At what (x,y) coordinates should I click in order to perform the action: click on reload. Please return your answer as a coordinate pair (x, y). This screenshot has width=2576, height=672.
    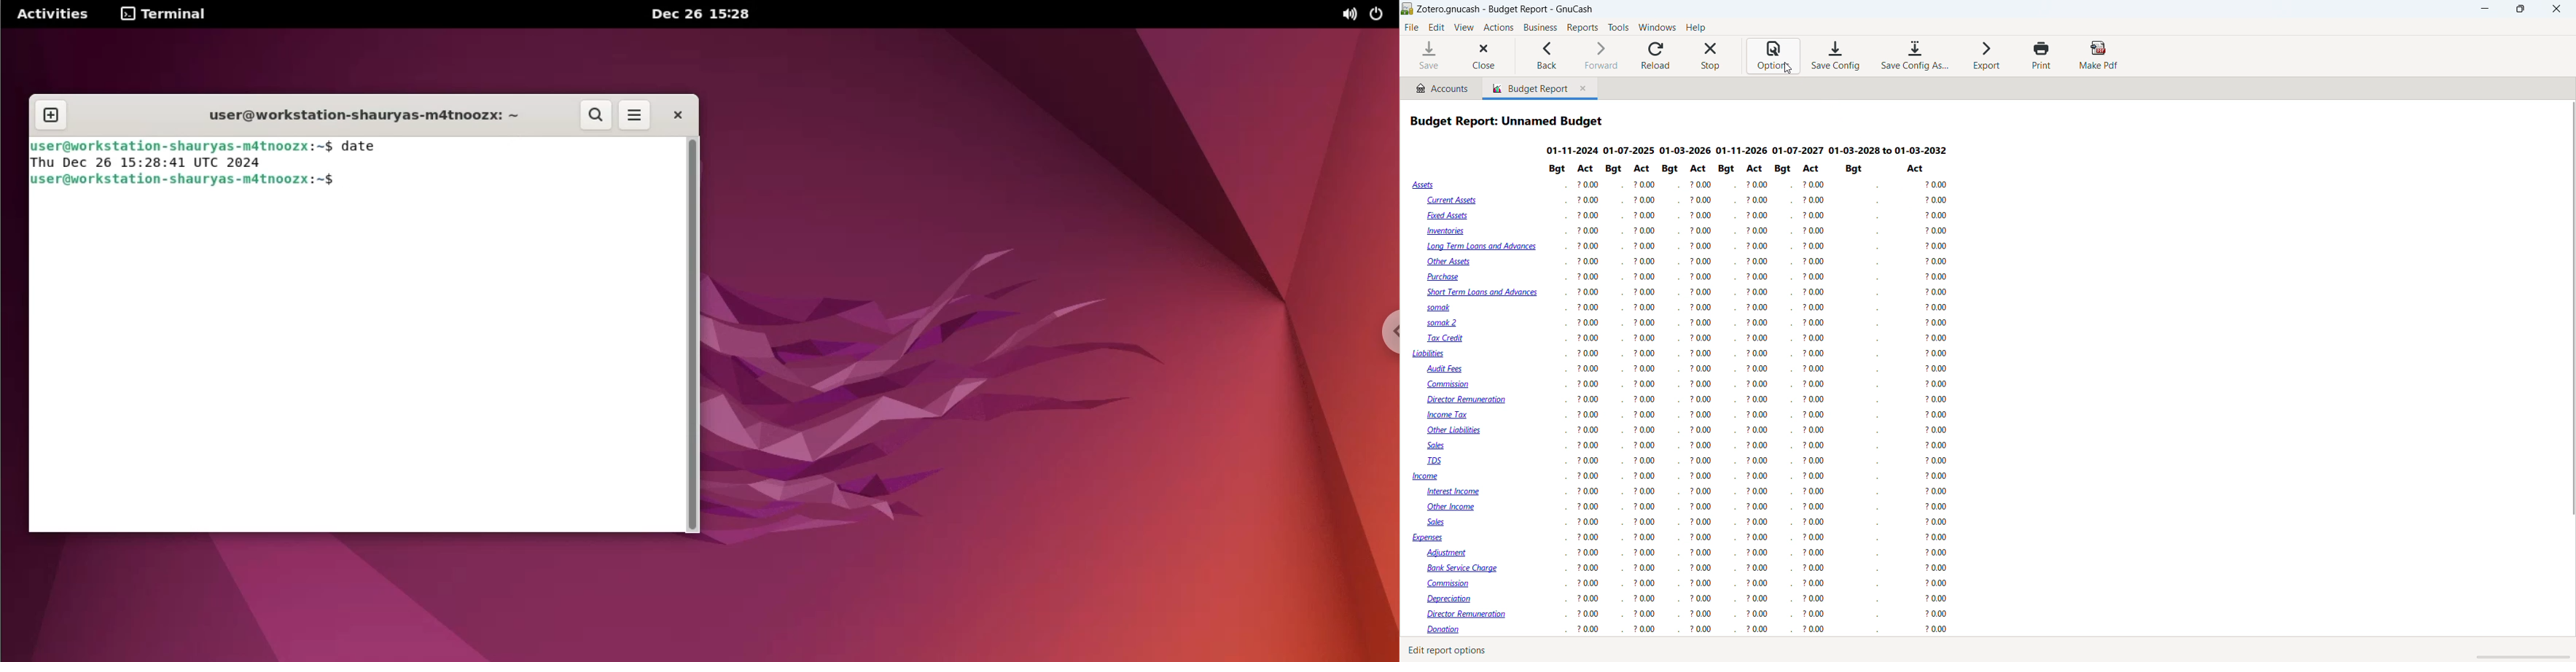
    Looking at the image, I should click on (1656, 56).